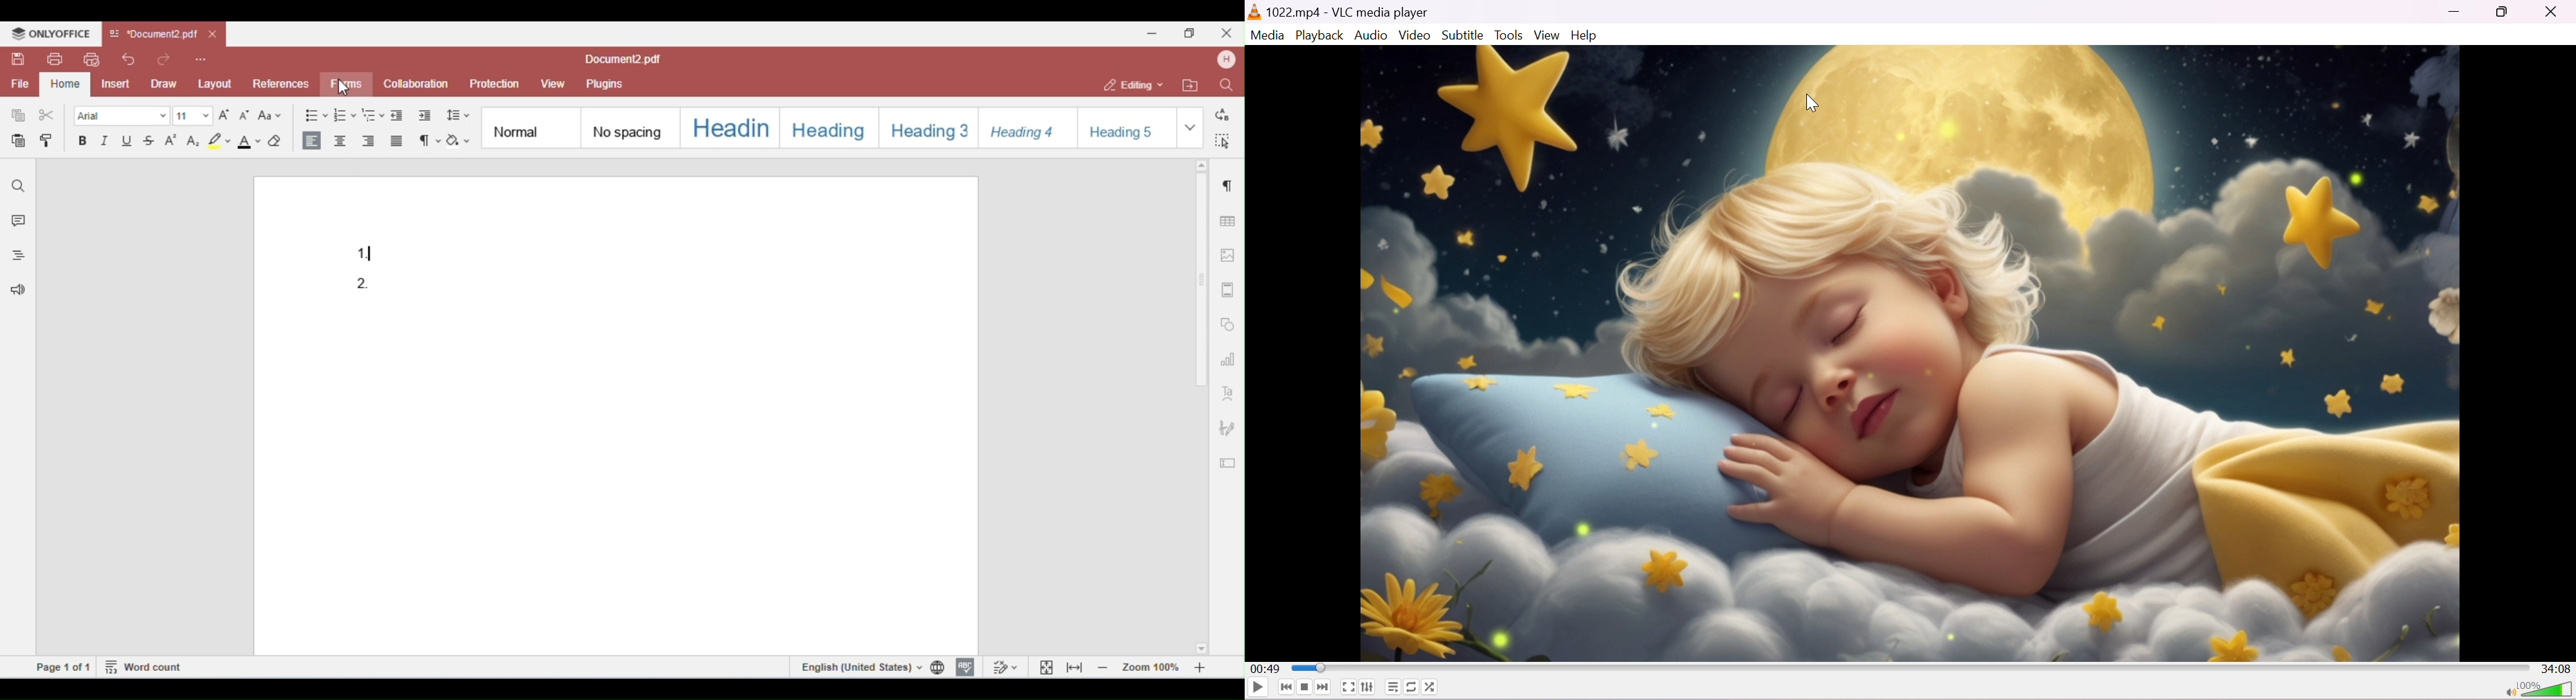  I want to click on playback, so click(1913, 353).